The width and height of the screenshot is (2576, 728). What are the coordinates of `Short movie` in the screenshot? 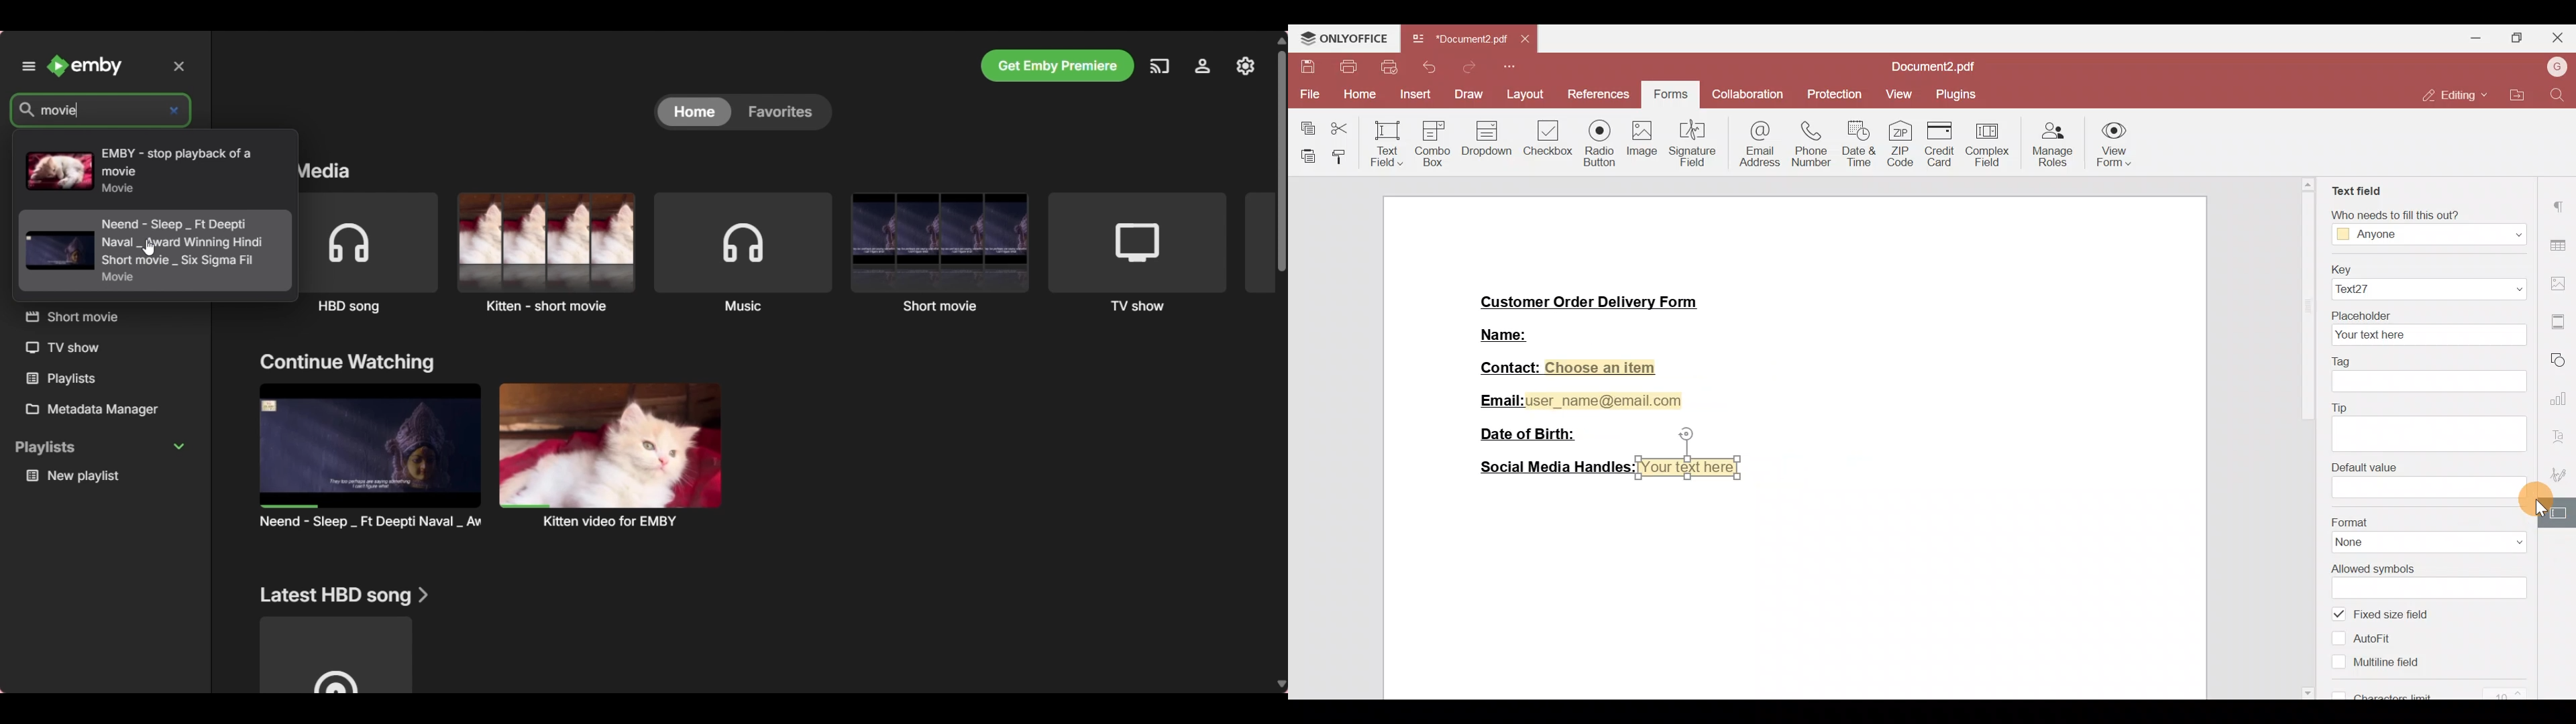 It's located at (941, 251).